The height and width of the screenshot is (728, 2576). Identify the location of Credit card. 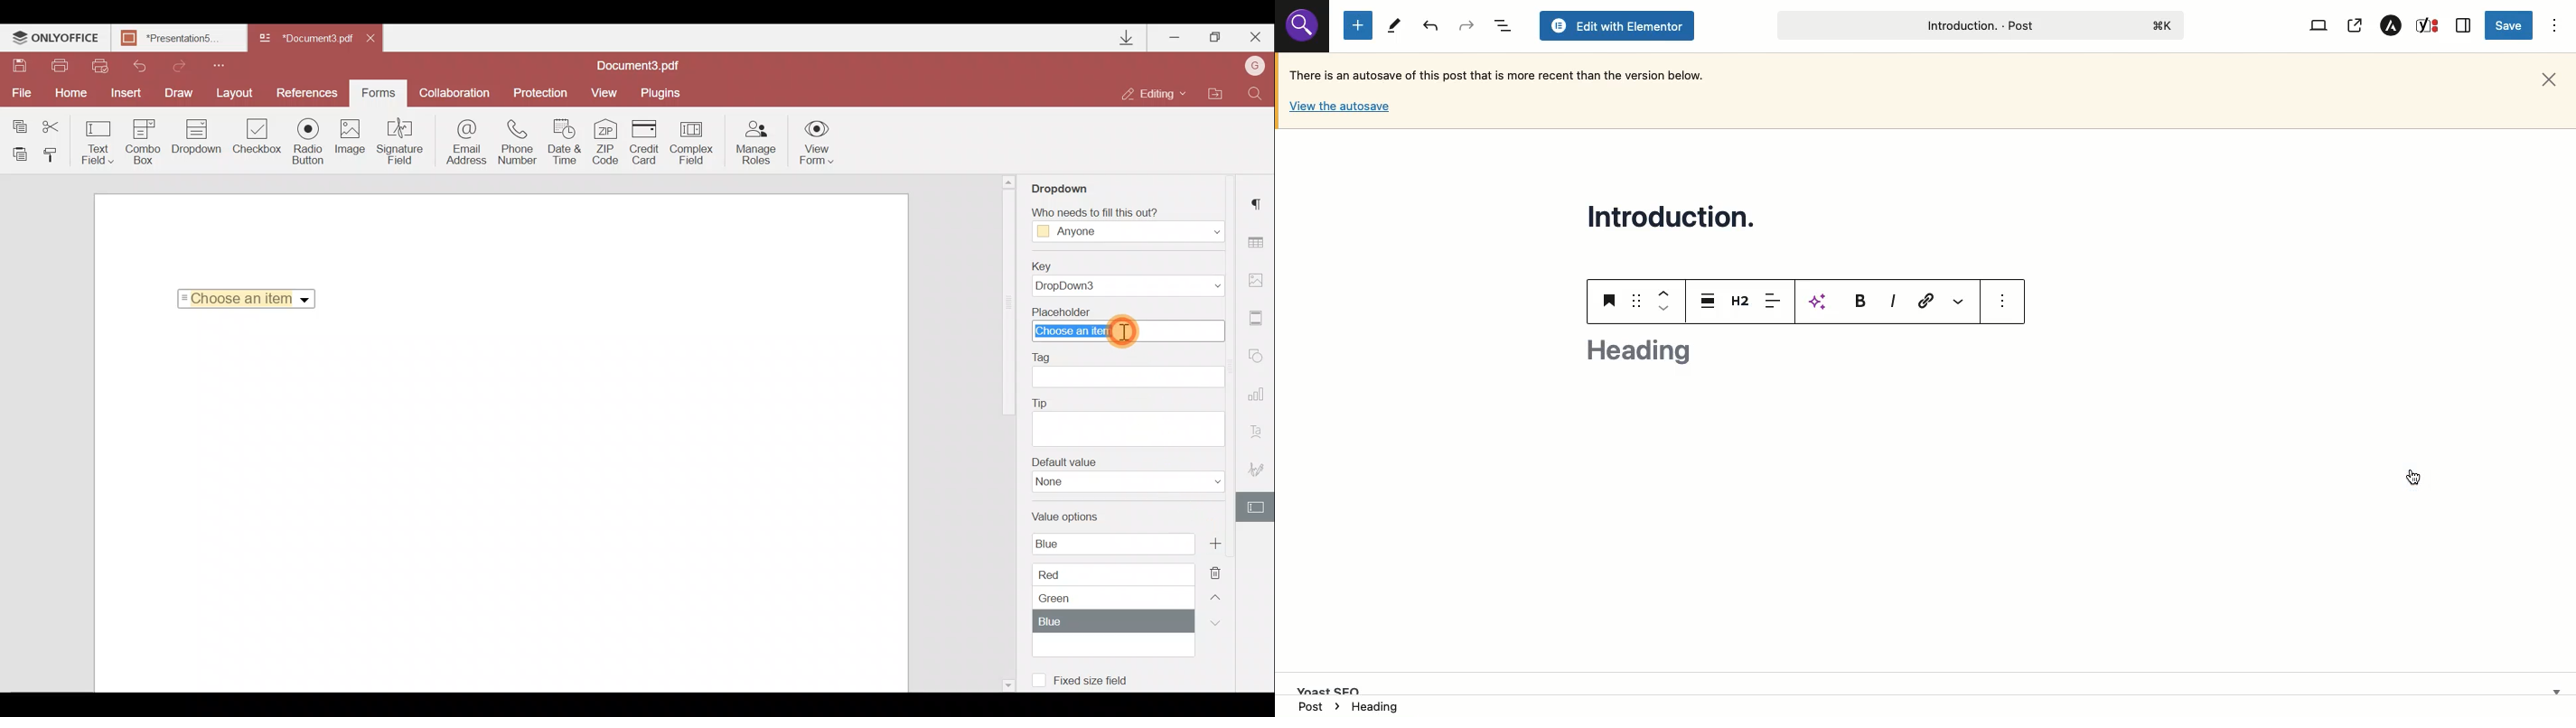
(646, 141).